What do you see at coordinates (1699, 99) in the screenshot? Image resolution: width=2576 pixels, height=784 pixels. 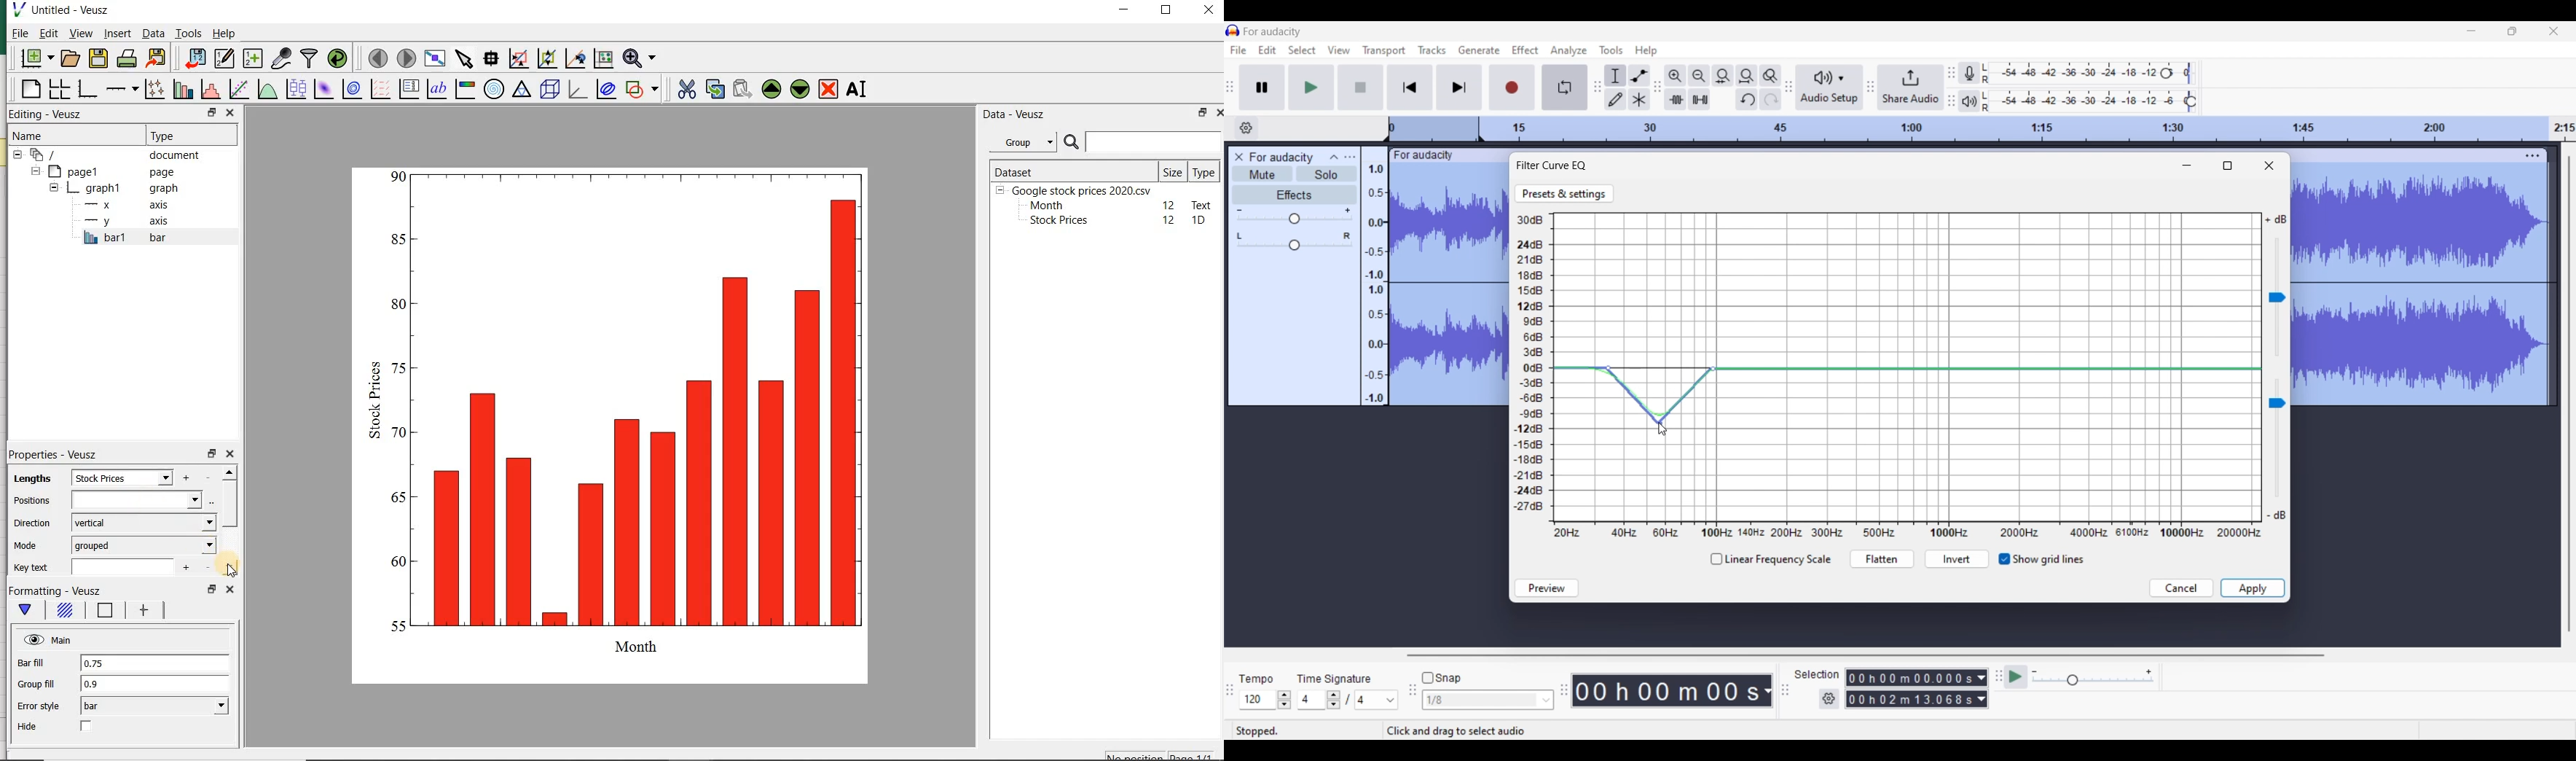 I see `Silence audio selection` at bounding box center [1699, 99].